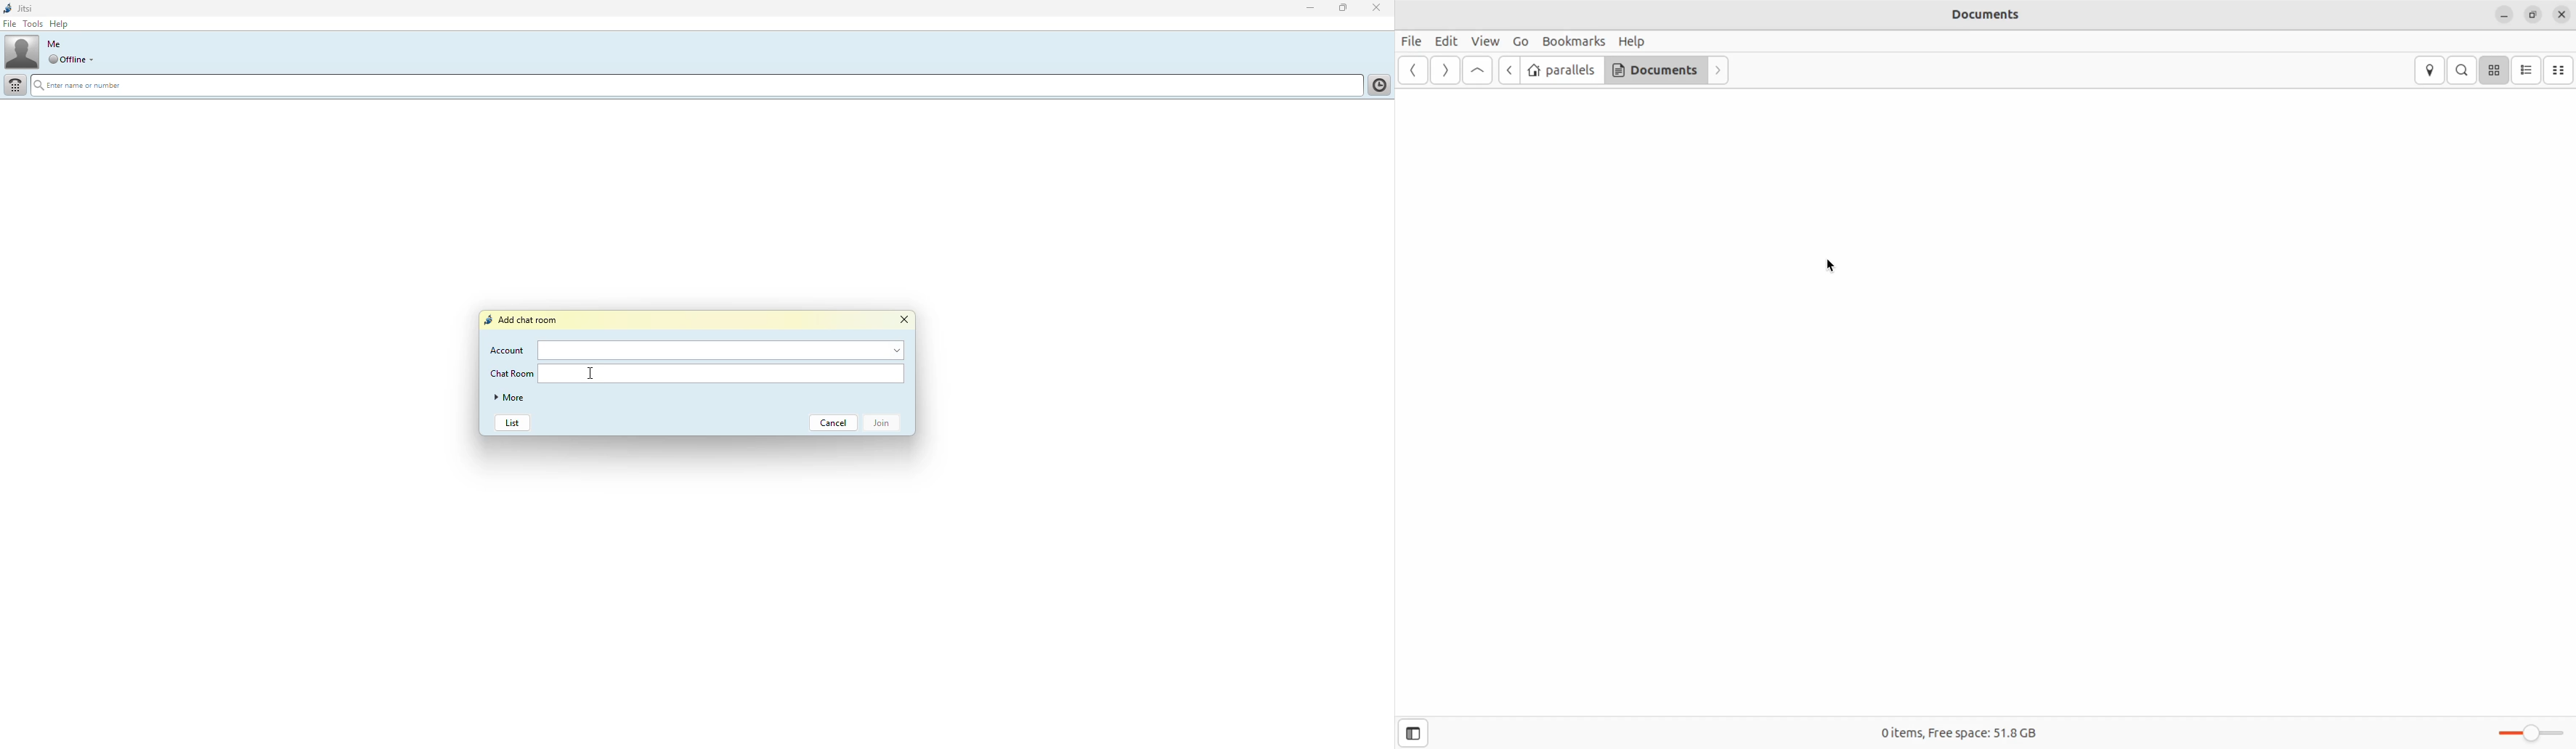 The width and height of the screenshot is (2576, 756). What do you see at coordinates (1379, 7) in the screenshot?
I see `close` at bounding box center [1379, 7].